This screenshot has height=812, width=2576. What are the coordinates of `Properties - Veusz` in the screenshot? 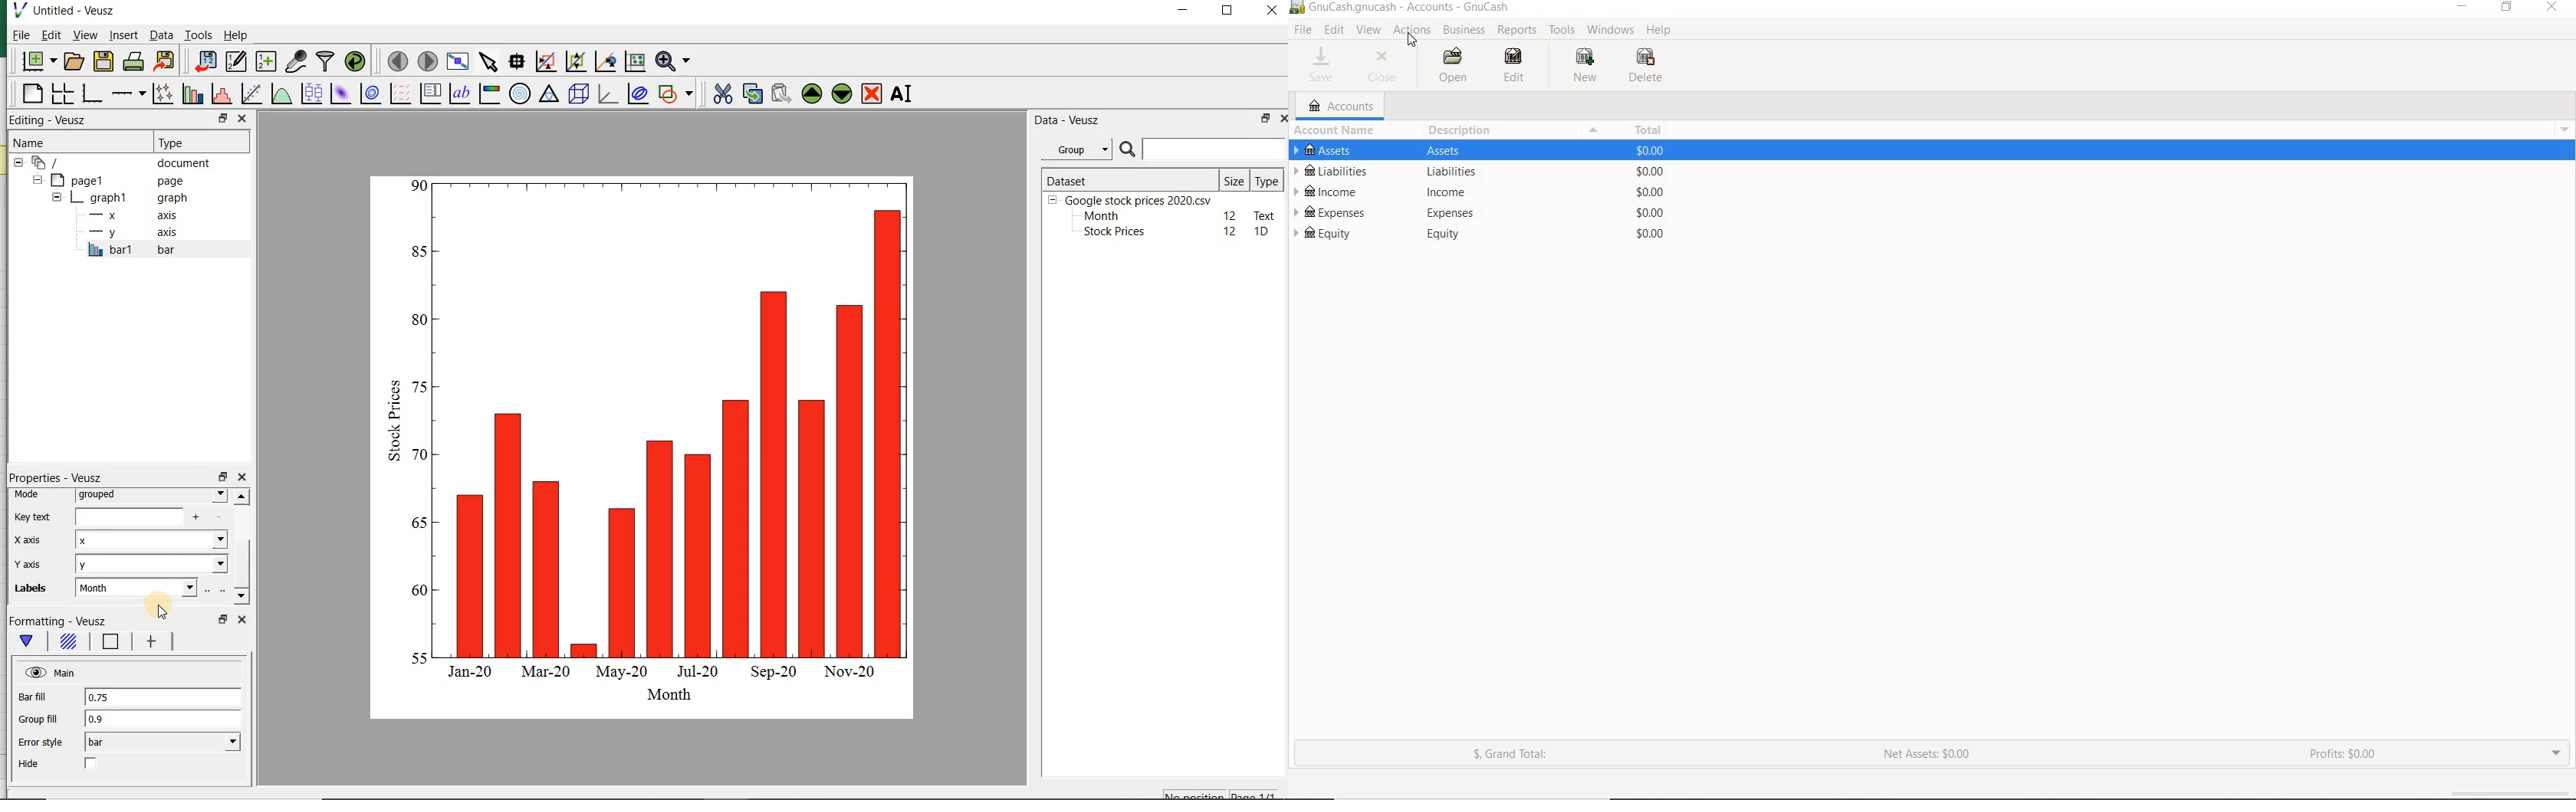 It's located at (60, 477).